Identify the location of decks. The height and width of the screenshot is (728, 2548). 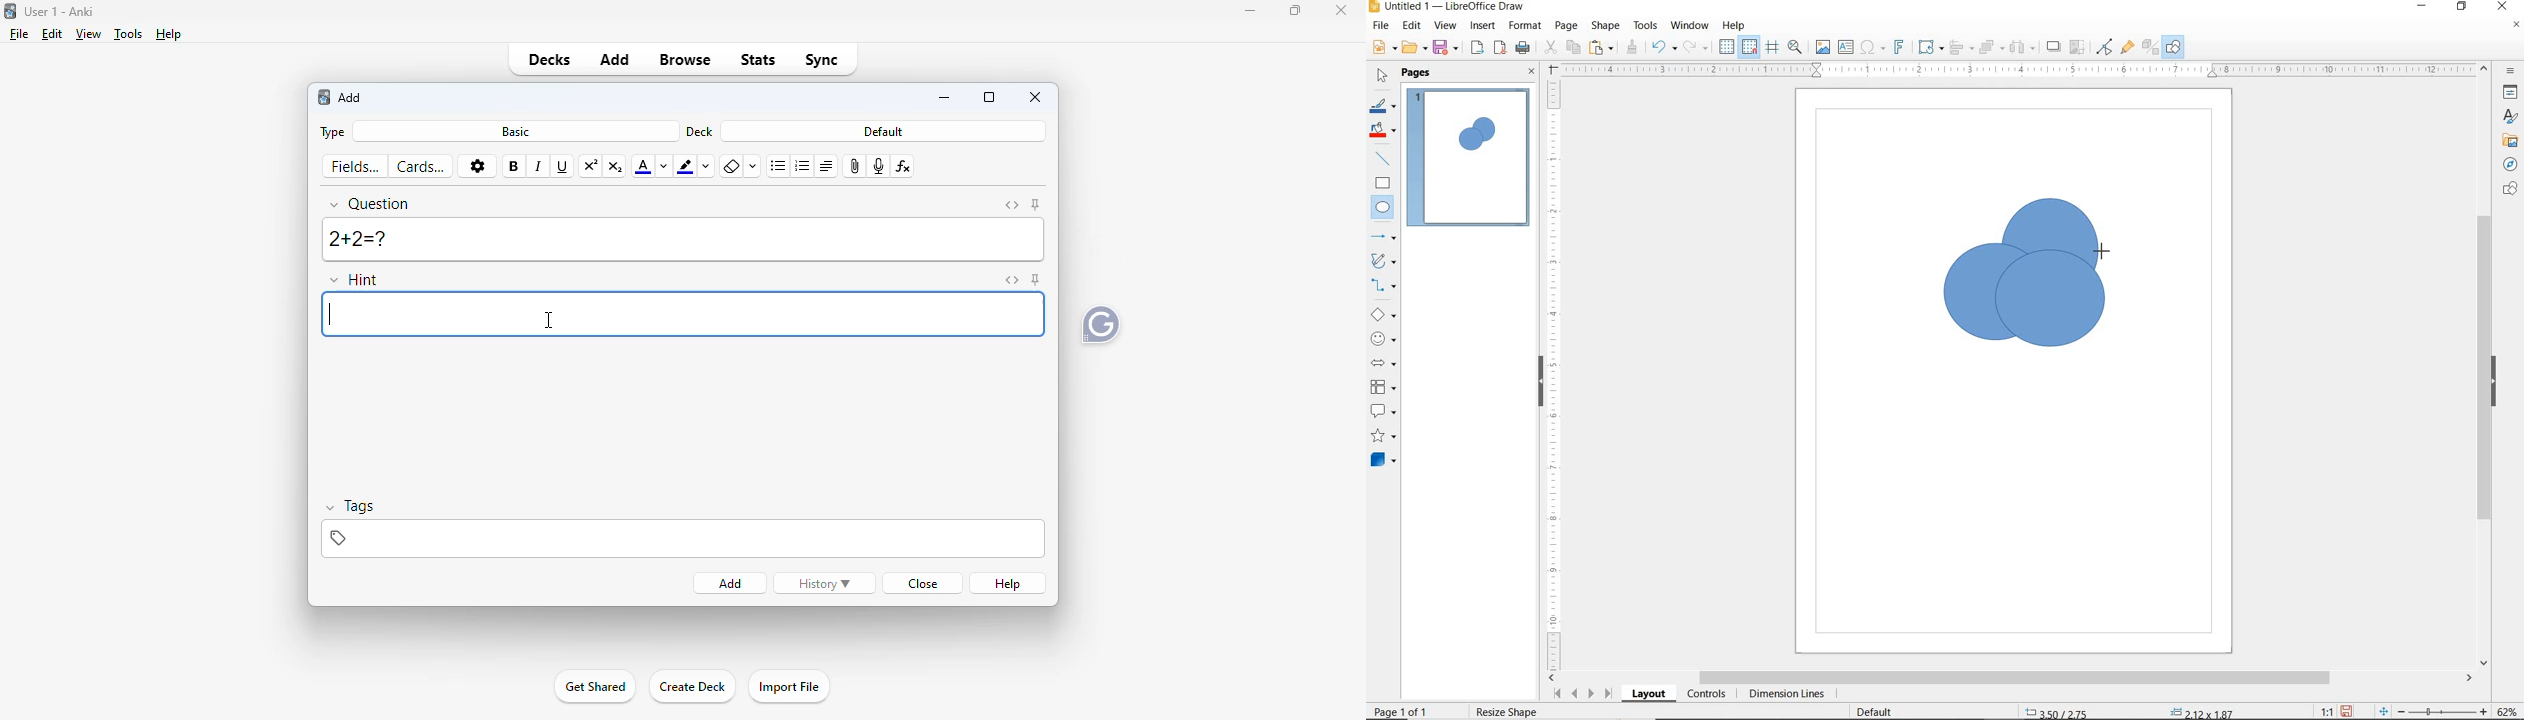
(549, 59).